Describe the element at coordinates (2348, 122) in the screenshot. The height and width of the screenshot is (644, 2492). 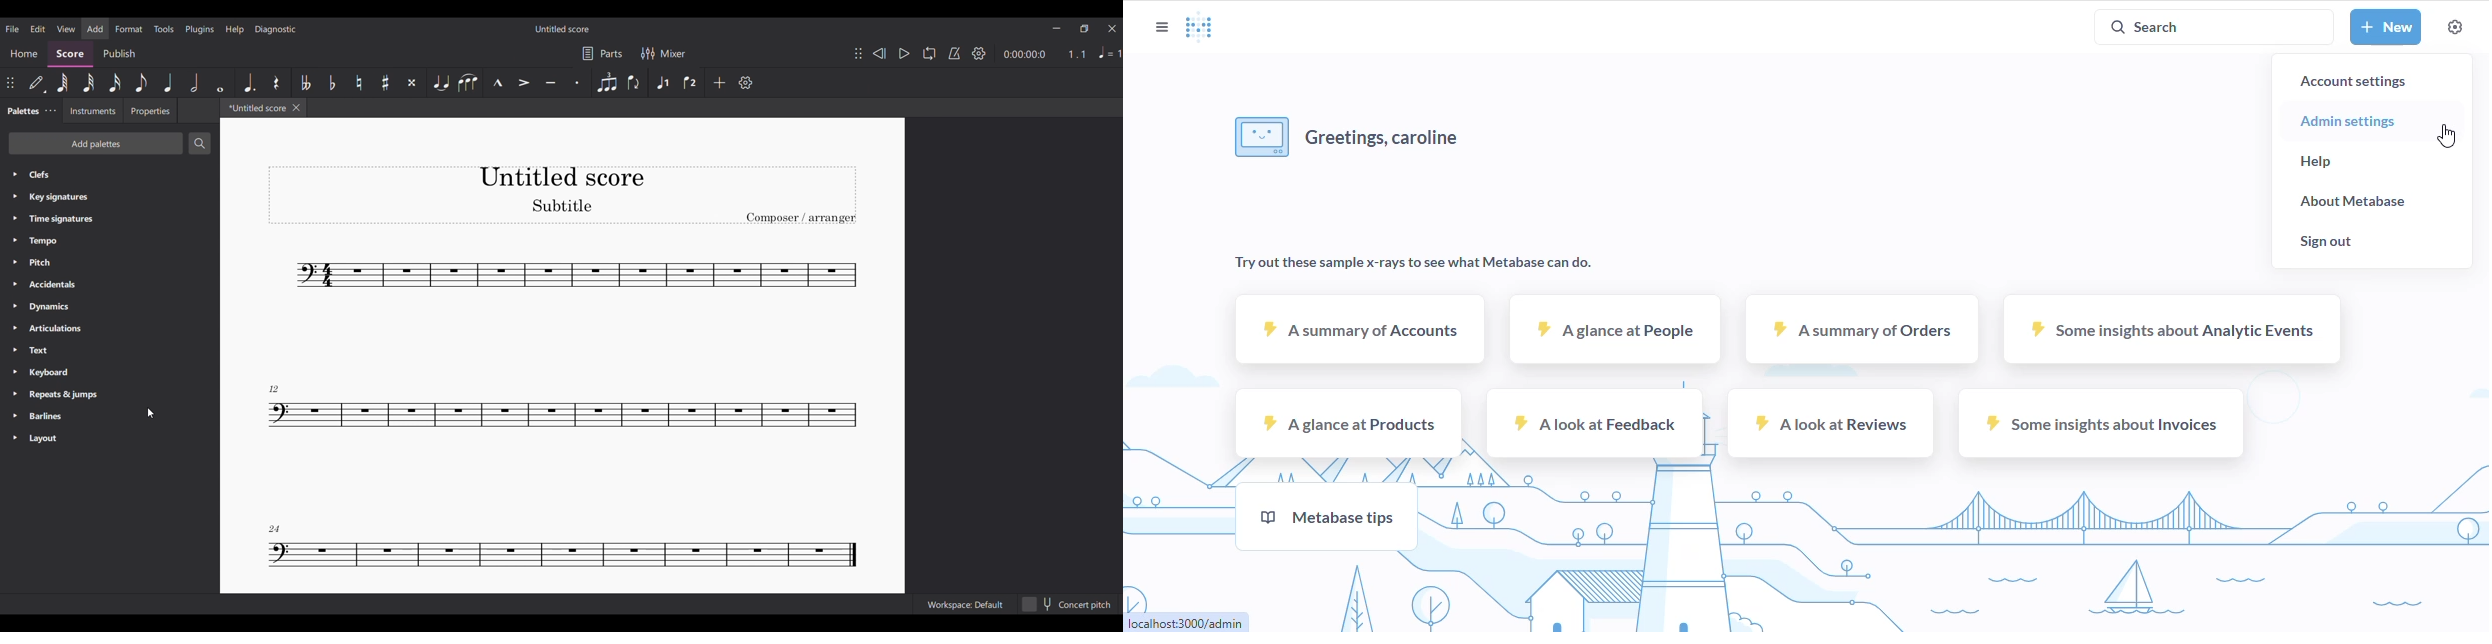
I see `admin settings` at that location.